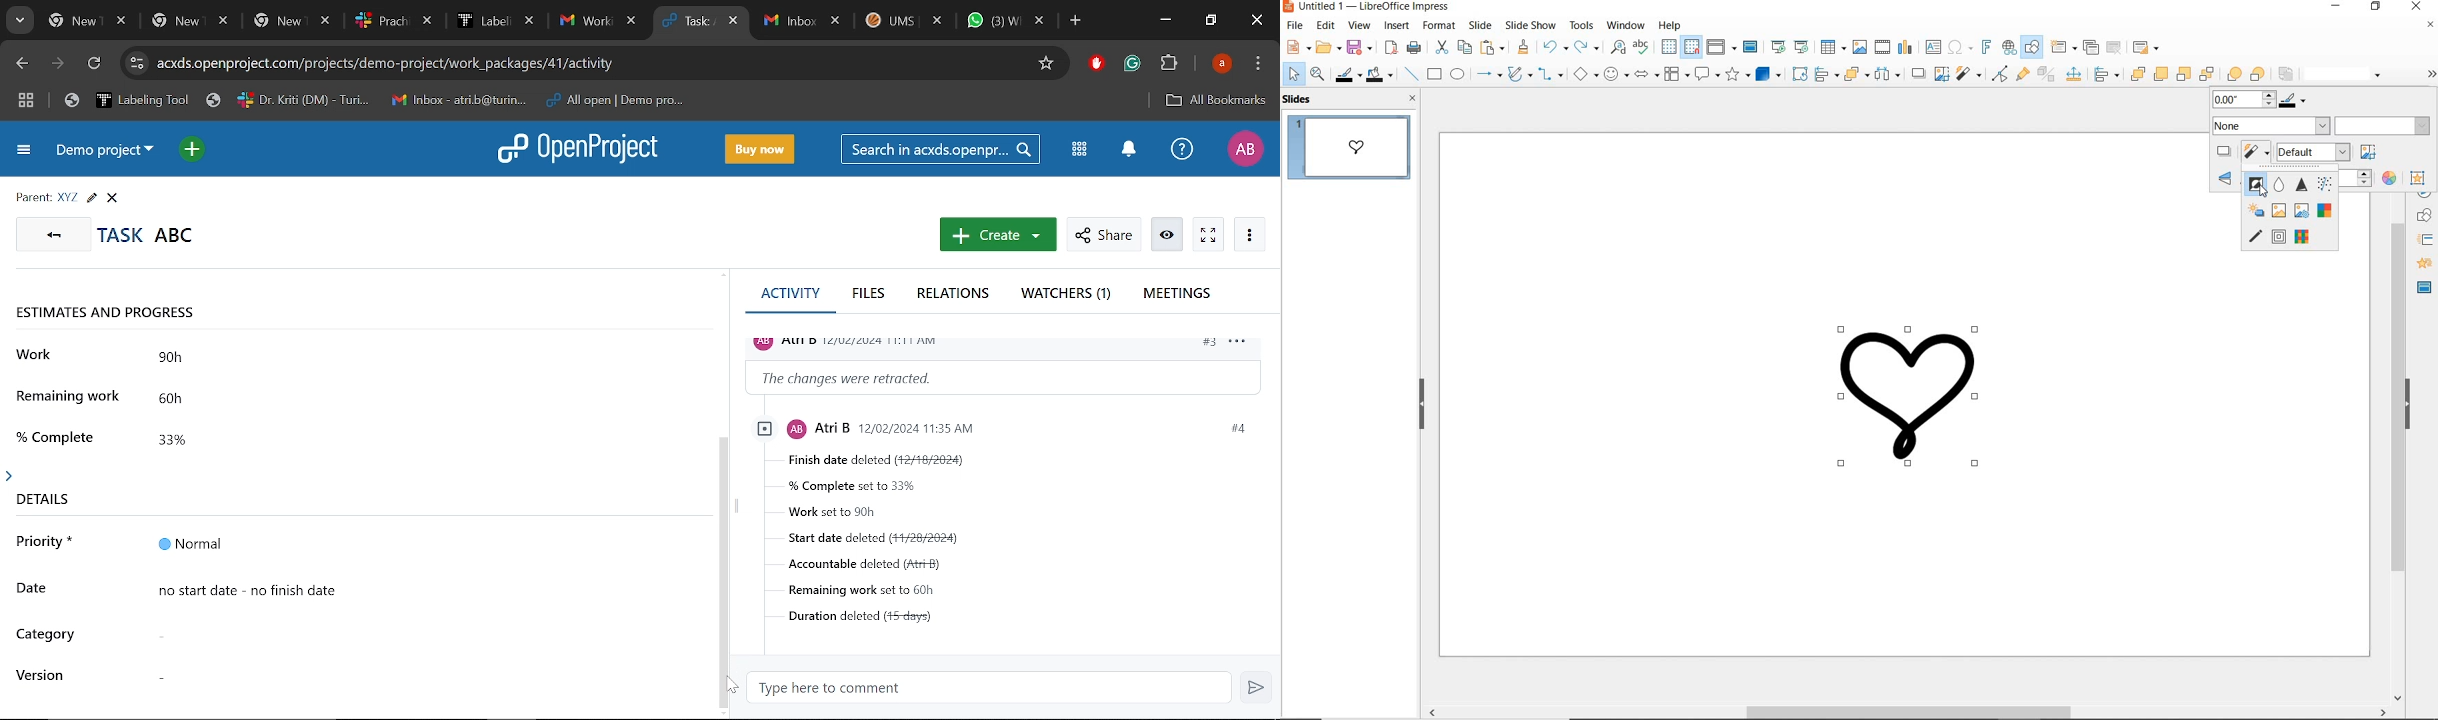 The image size is (2464, 728). Describe the element at coordinates (2259, 74) in the screenshot. I see `behind object` at that location.